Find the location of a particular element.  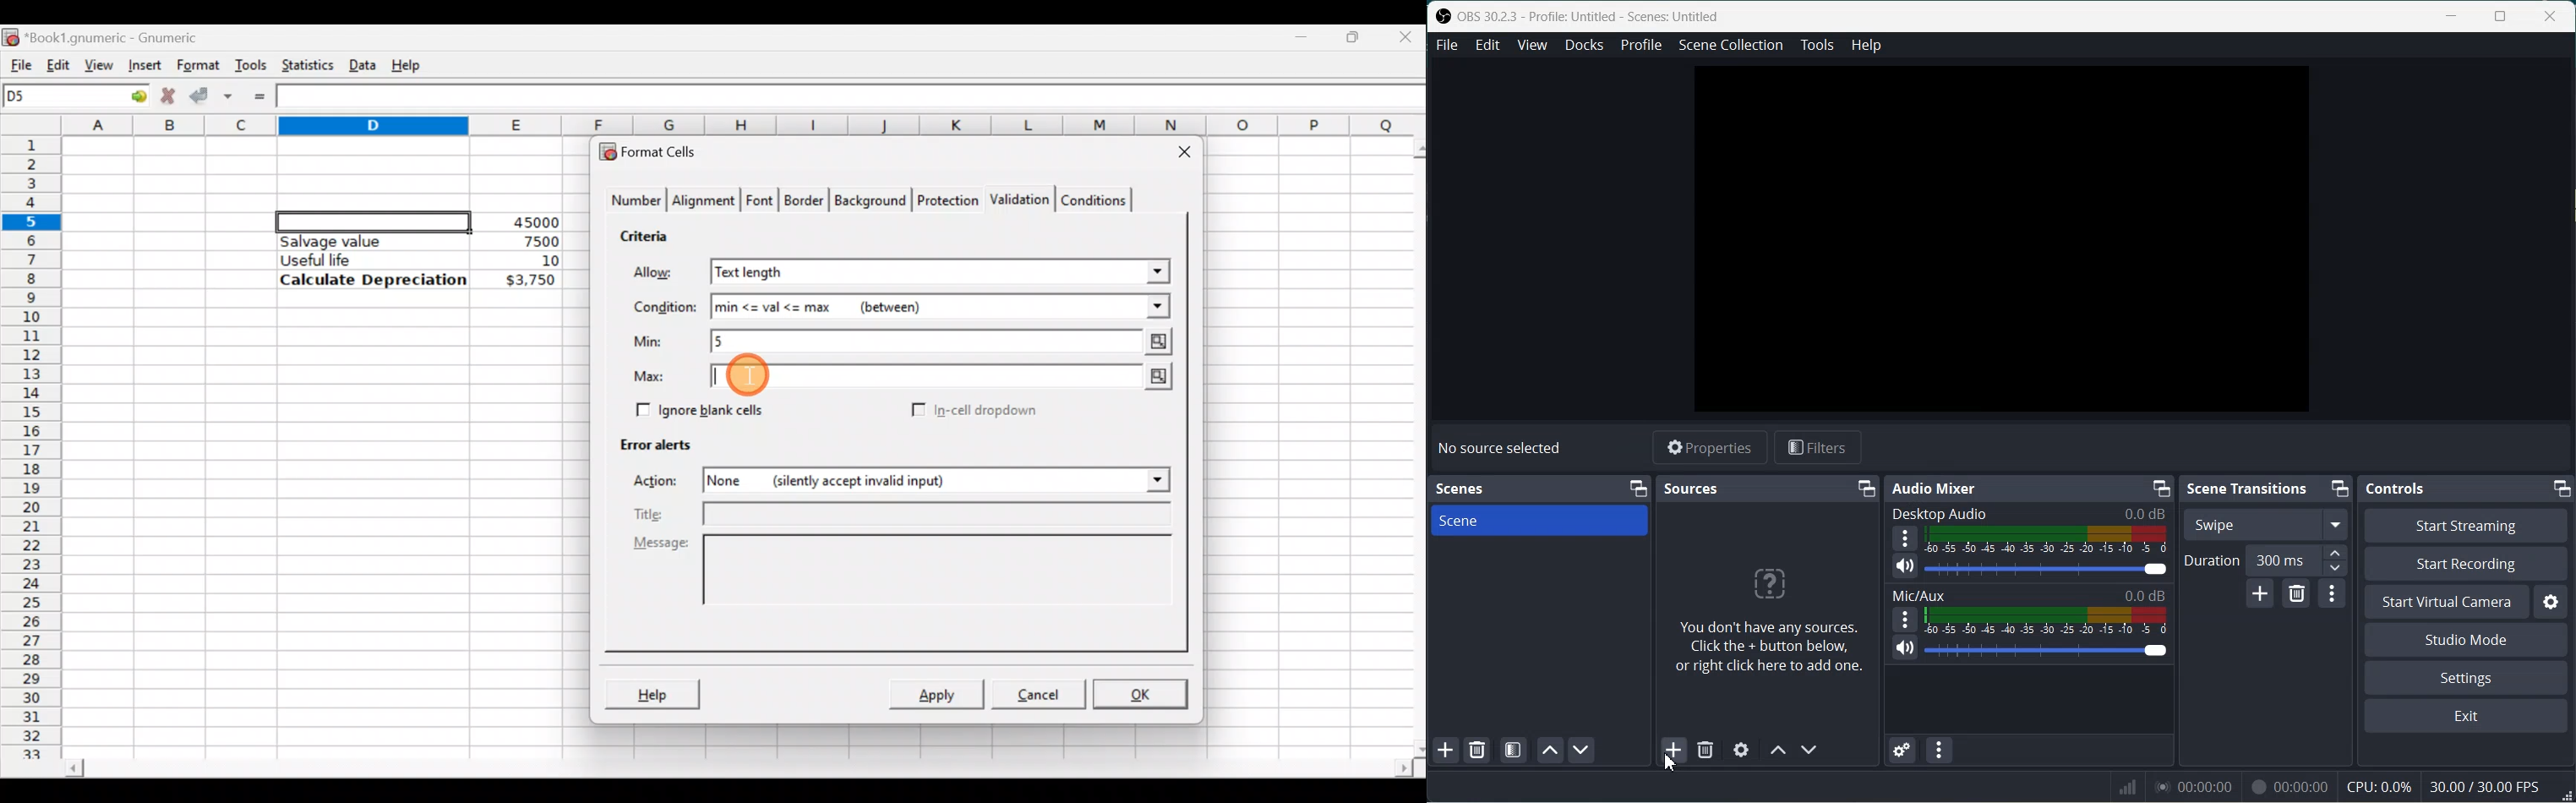

Settings is located at coordinates (2551, 602).